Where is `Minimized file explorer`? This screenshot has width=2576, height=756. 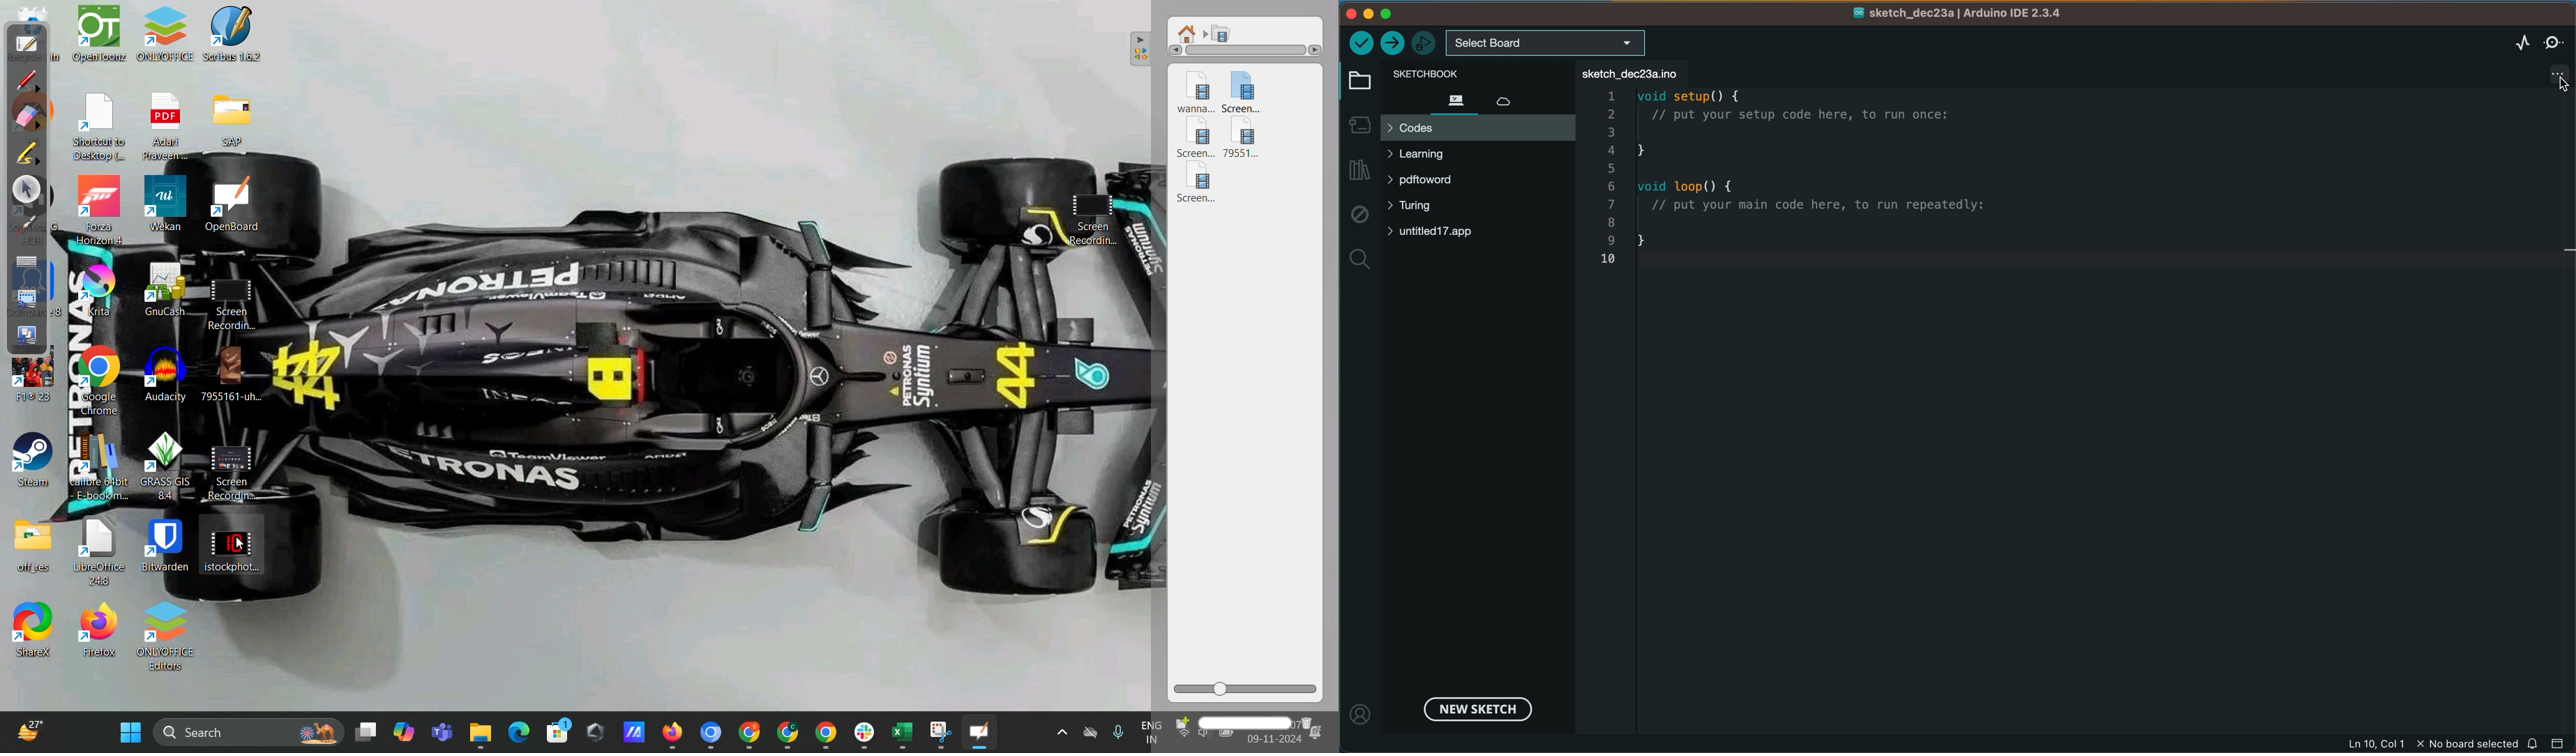
Minimized file explorer is located at coordinates (476, 733).